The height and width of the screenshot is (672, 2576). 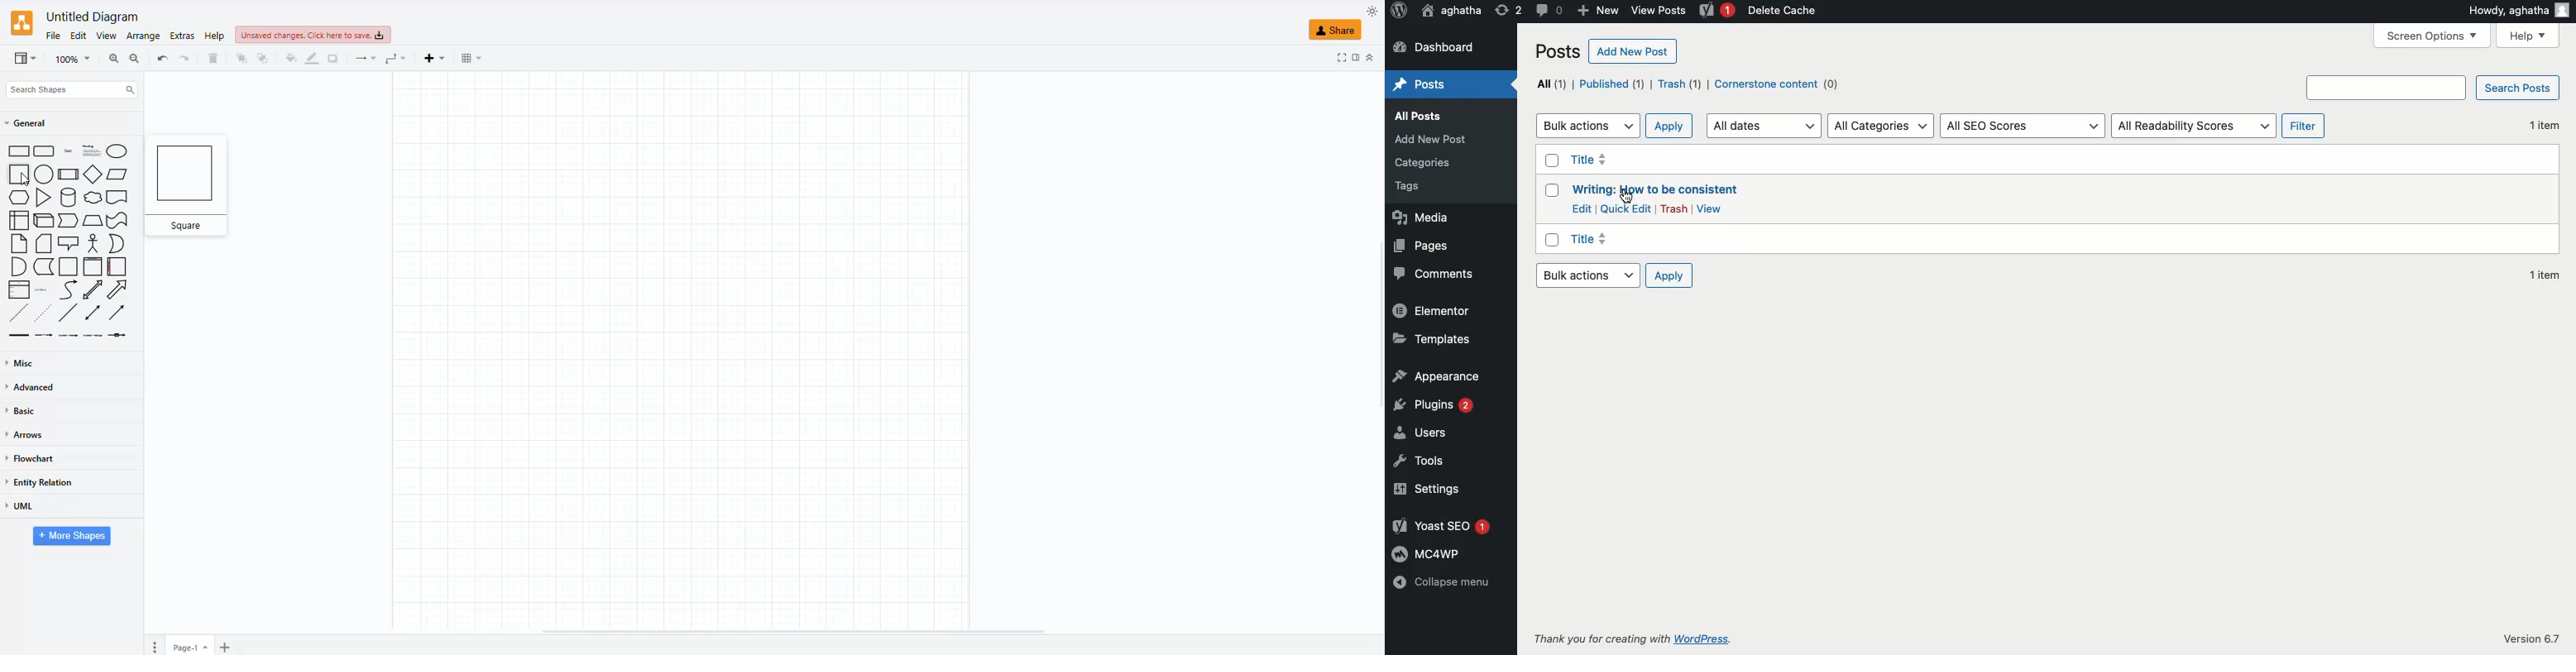 I want to click on uml, so click(x=20, y=506).